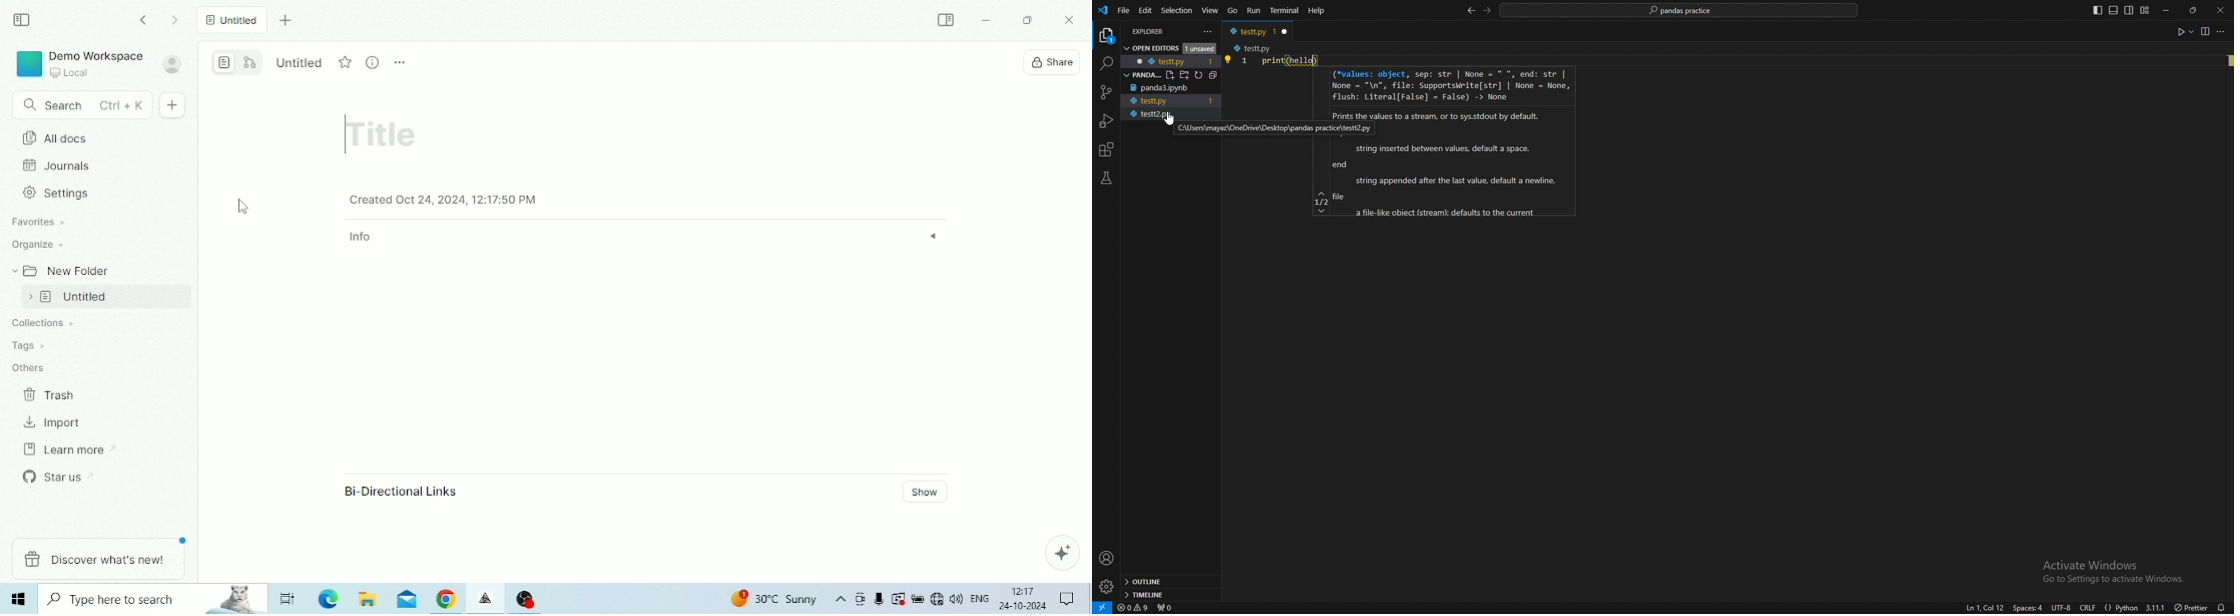  Describe the element at coordinates (1105, 64) in the screenshot. I see `search` at that location.